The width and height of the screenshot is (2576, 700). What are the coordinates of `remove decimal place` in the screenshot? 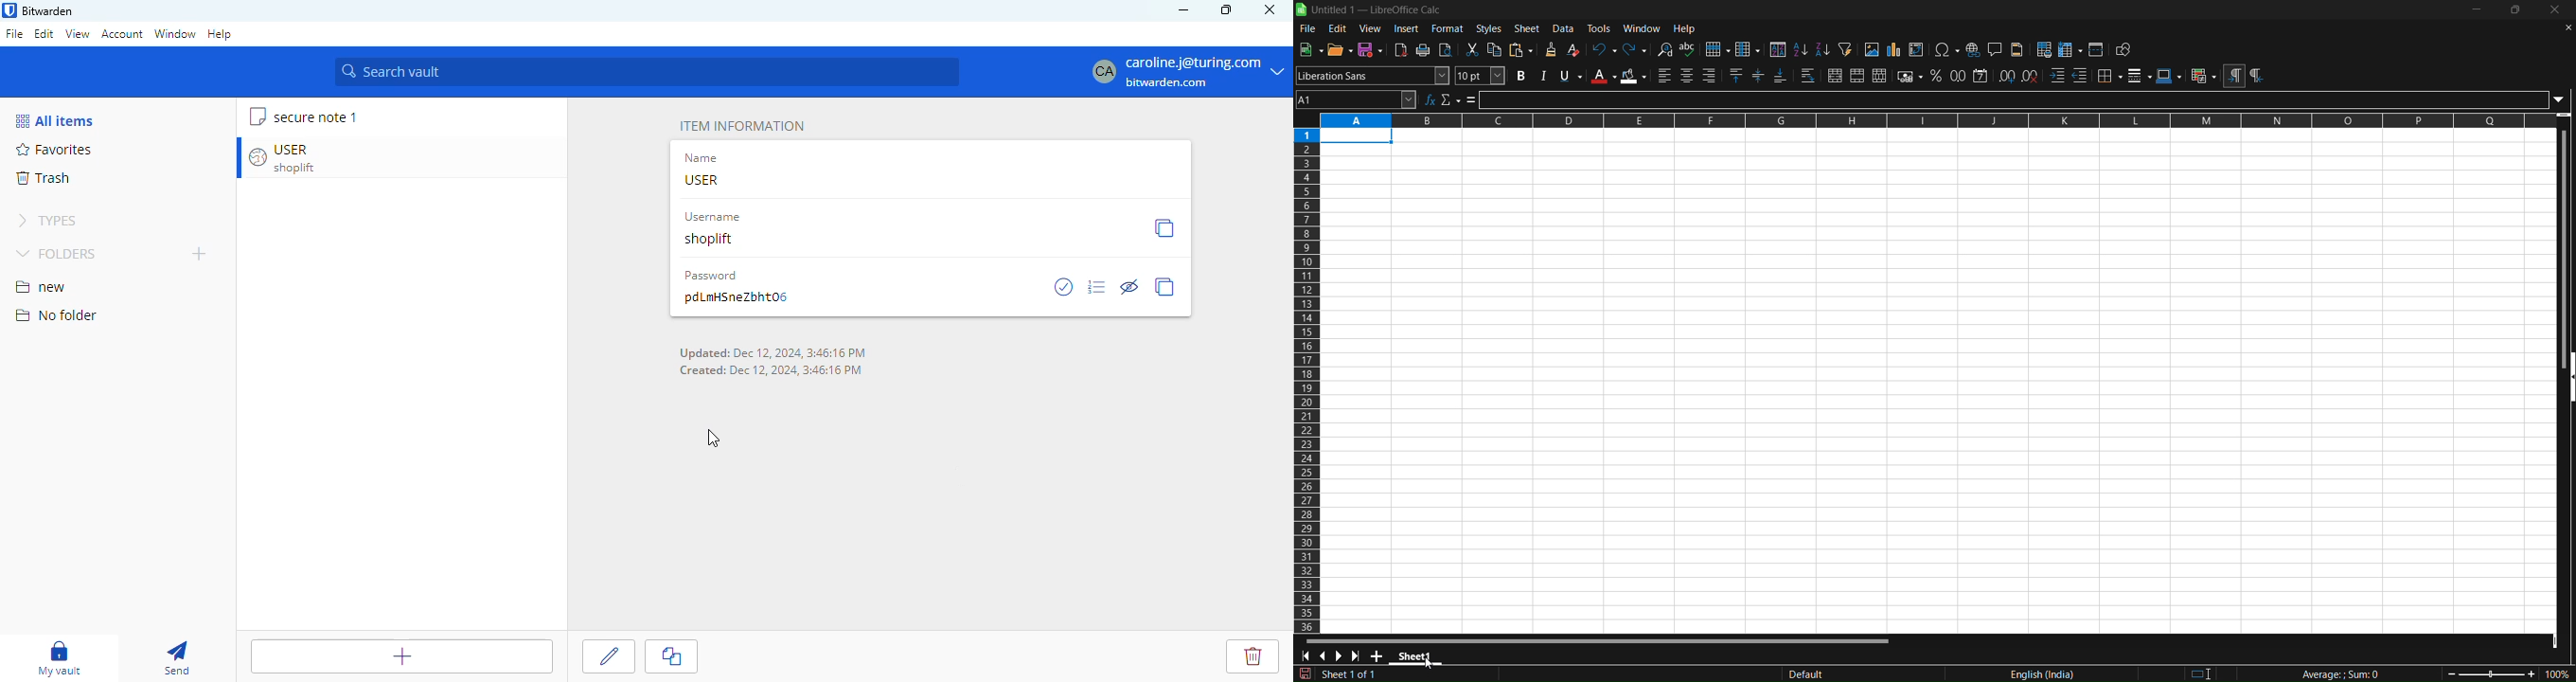 It's located at (2030, 75).